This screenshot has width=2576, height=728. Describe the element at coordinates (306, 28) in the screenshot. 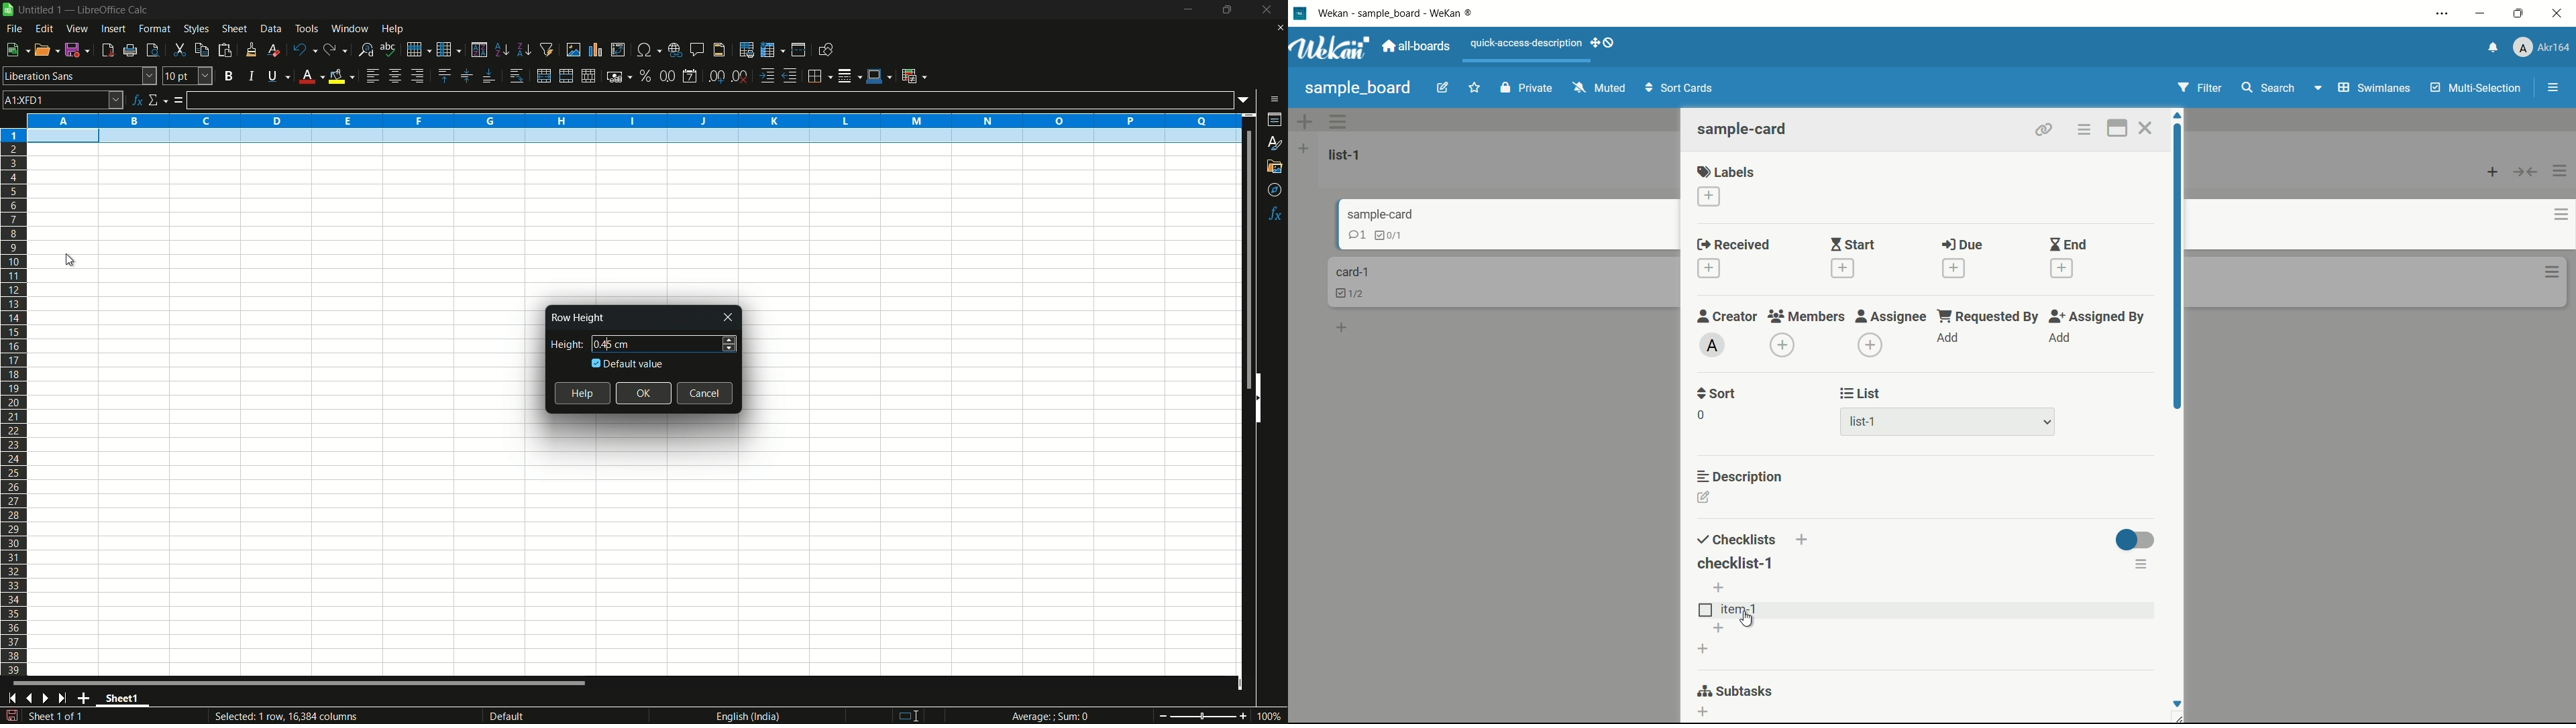

I see `tools menu` at that location.